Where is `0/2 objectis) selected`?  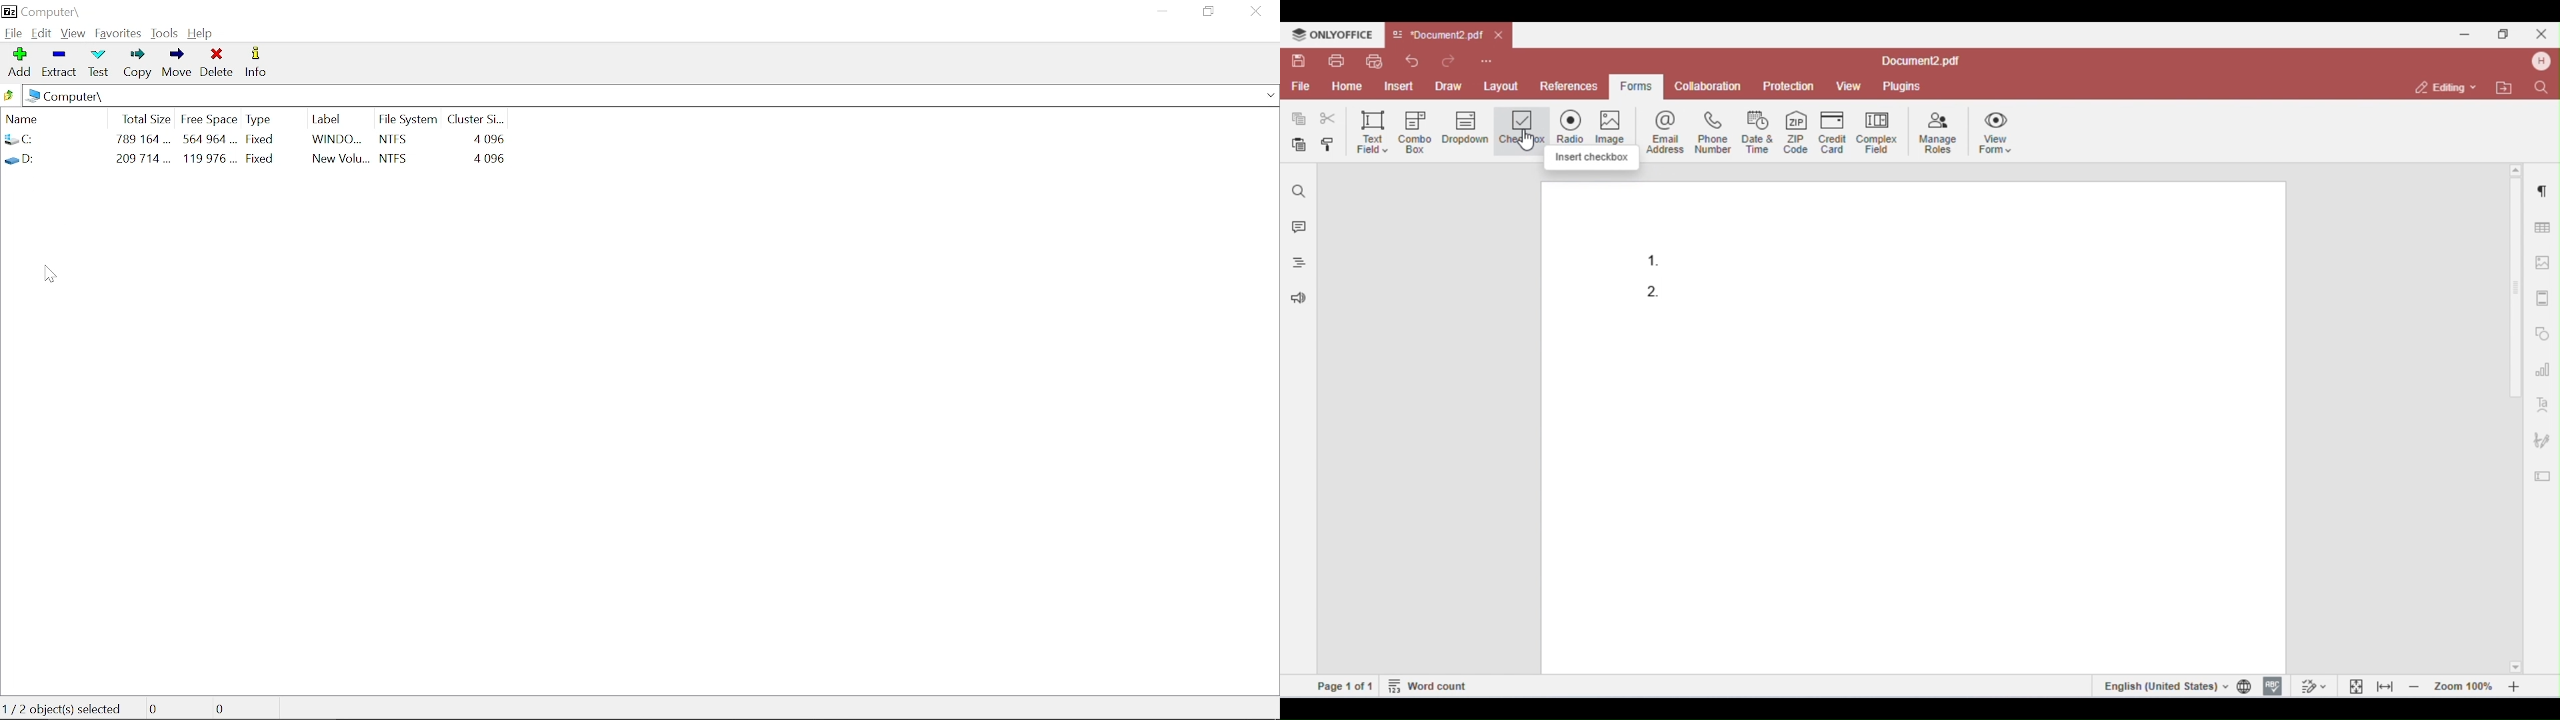
0/2 objectis) selected is located at coordinates (69, 707).